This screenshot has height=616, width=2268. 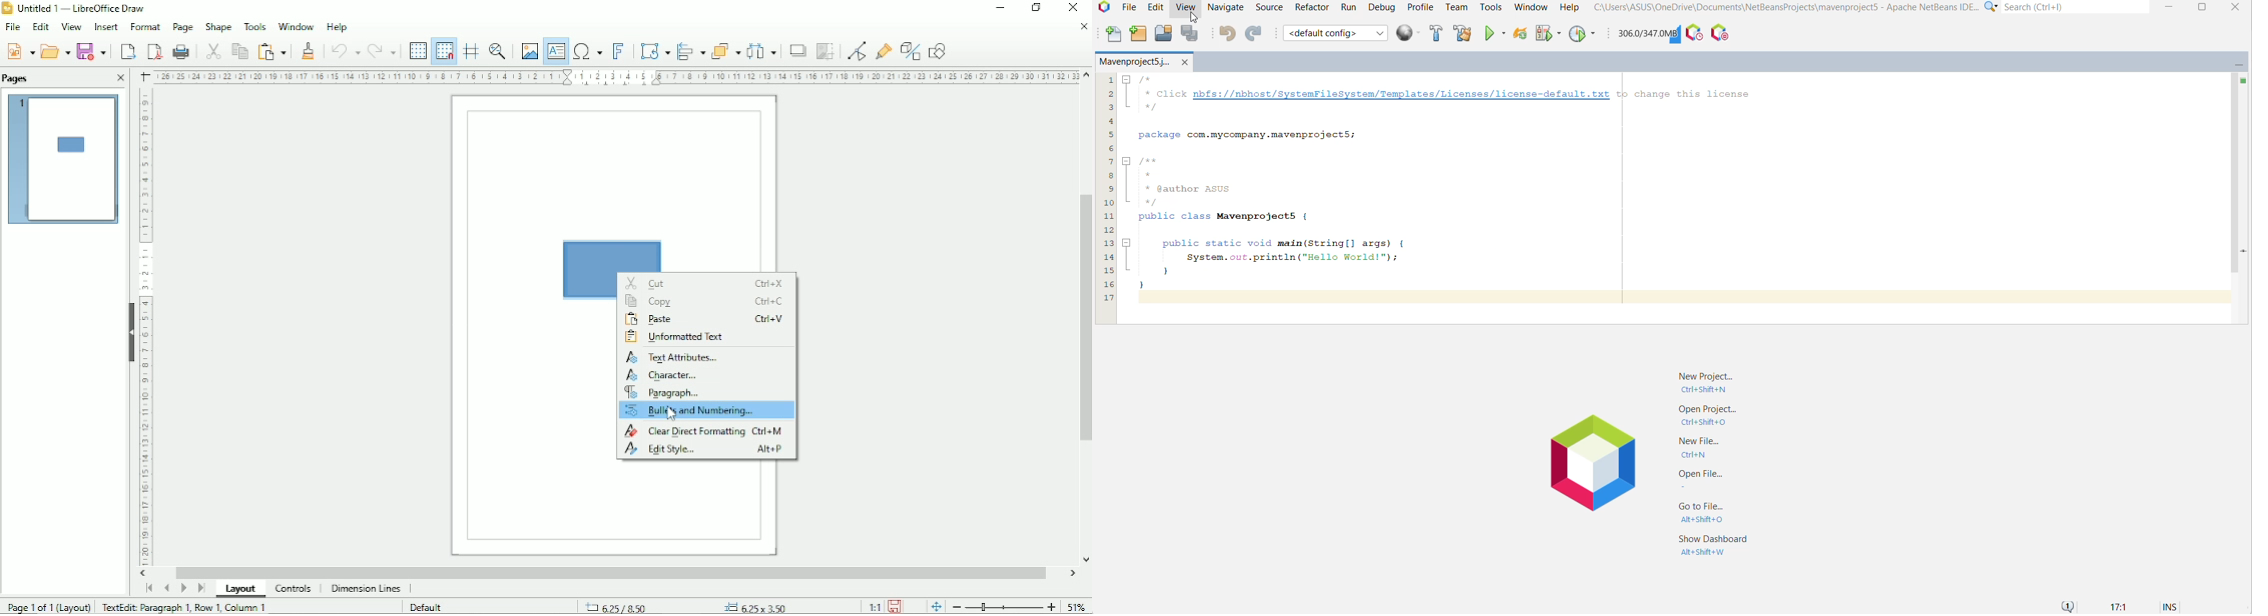 What do you see at coordinates (755, 605) in the screenshot?
I see `6.25x3.50` at bounding box center [755, 605].